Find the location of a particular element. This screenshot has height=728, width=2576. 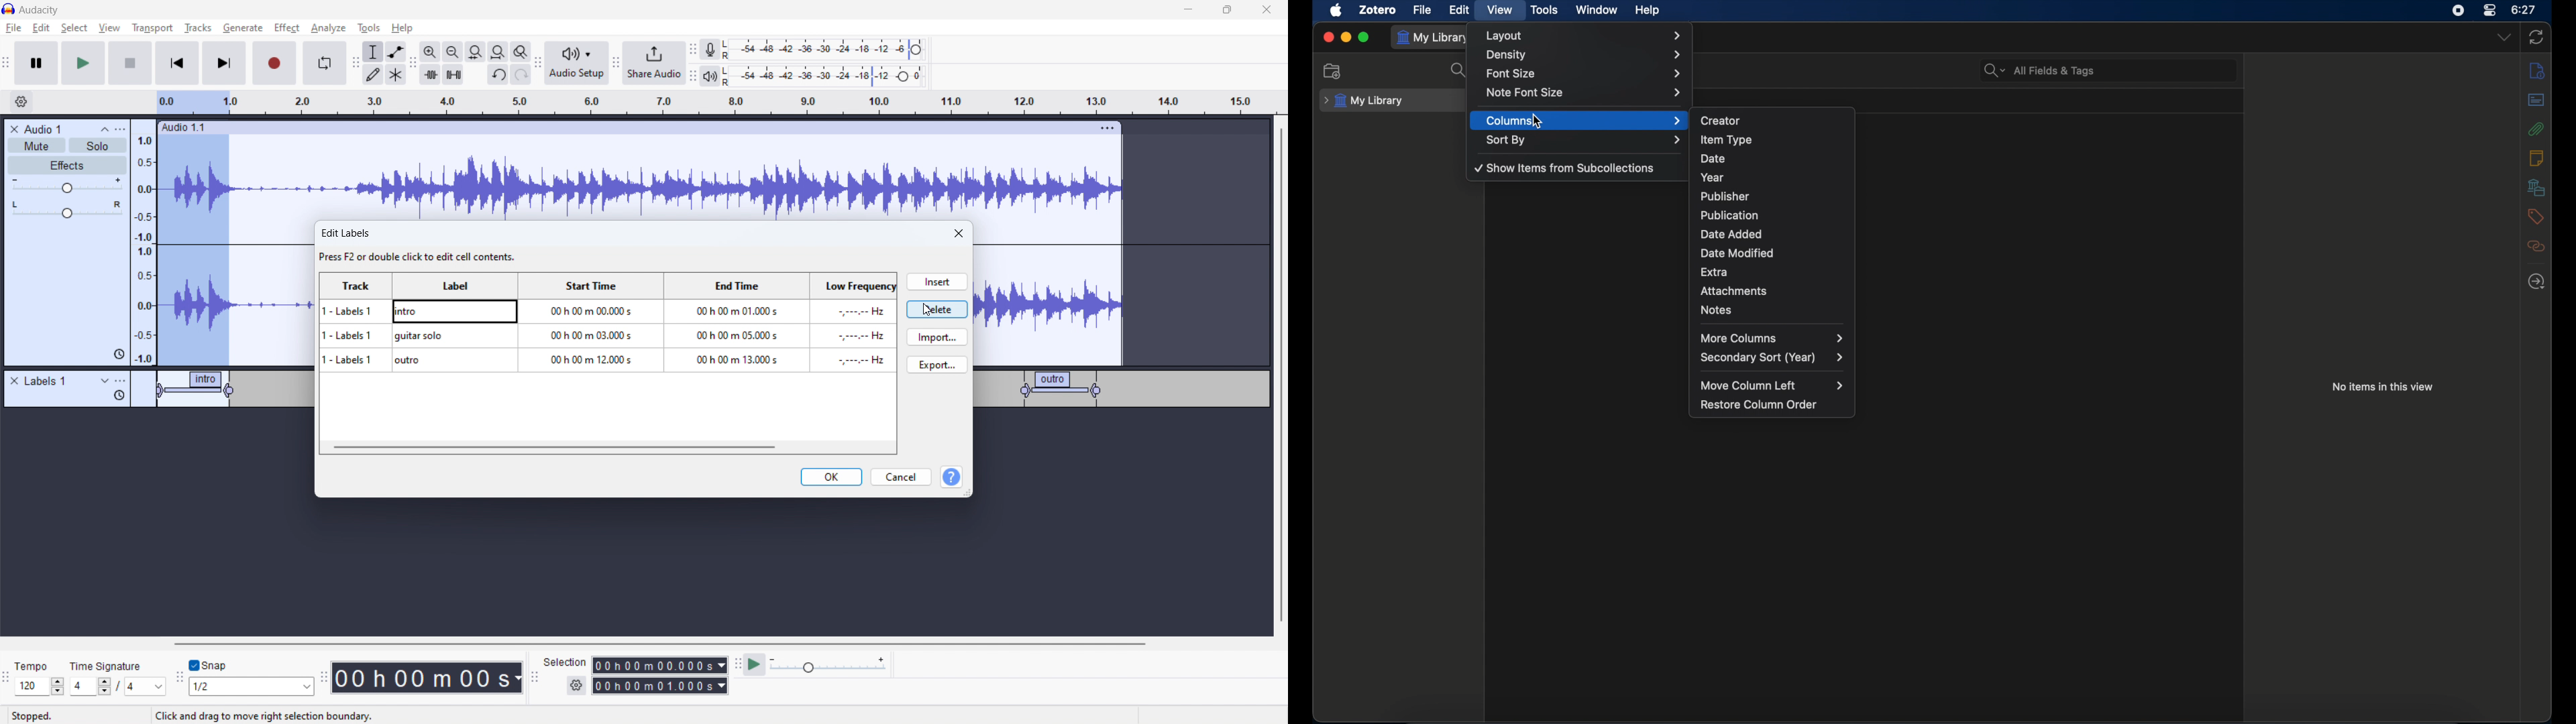

edit toolbar is located at coordinates (413, 64).